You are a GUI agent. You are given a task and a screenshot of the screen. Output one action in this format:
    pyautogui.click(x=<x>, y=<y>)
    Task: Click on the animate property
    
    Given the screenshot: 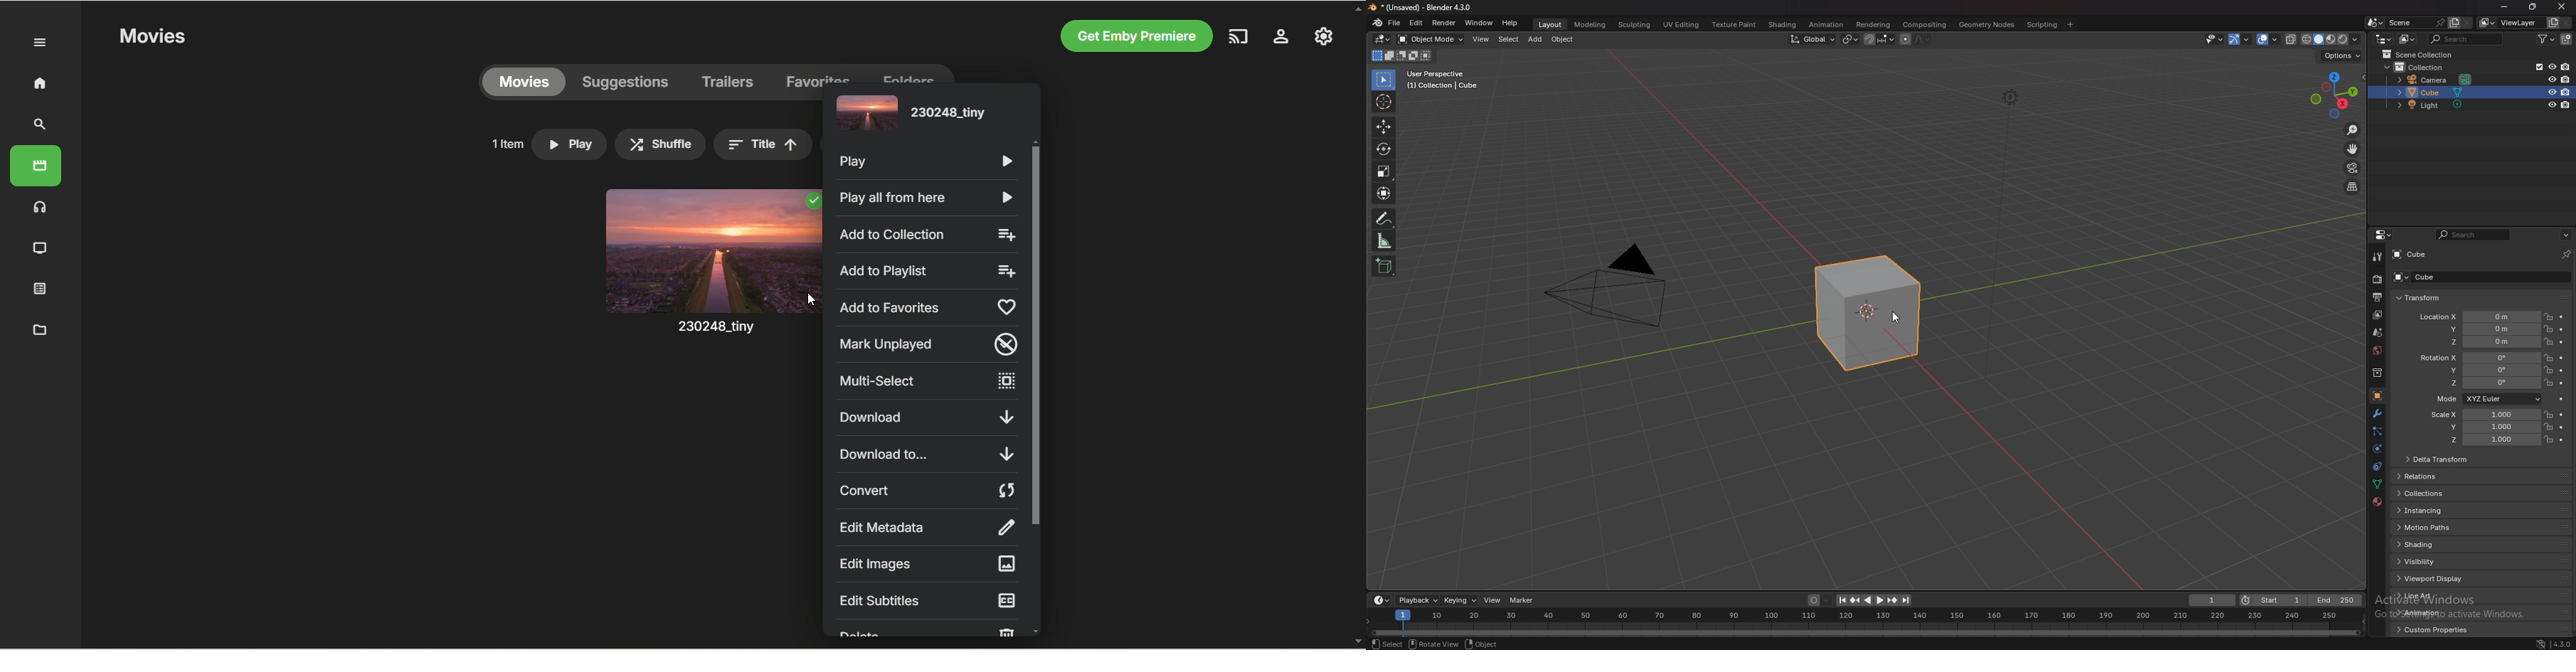 What is the action you would take?
    pyautogui.click(x=2562, y=399)
    